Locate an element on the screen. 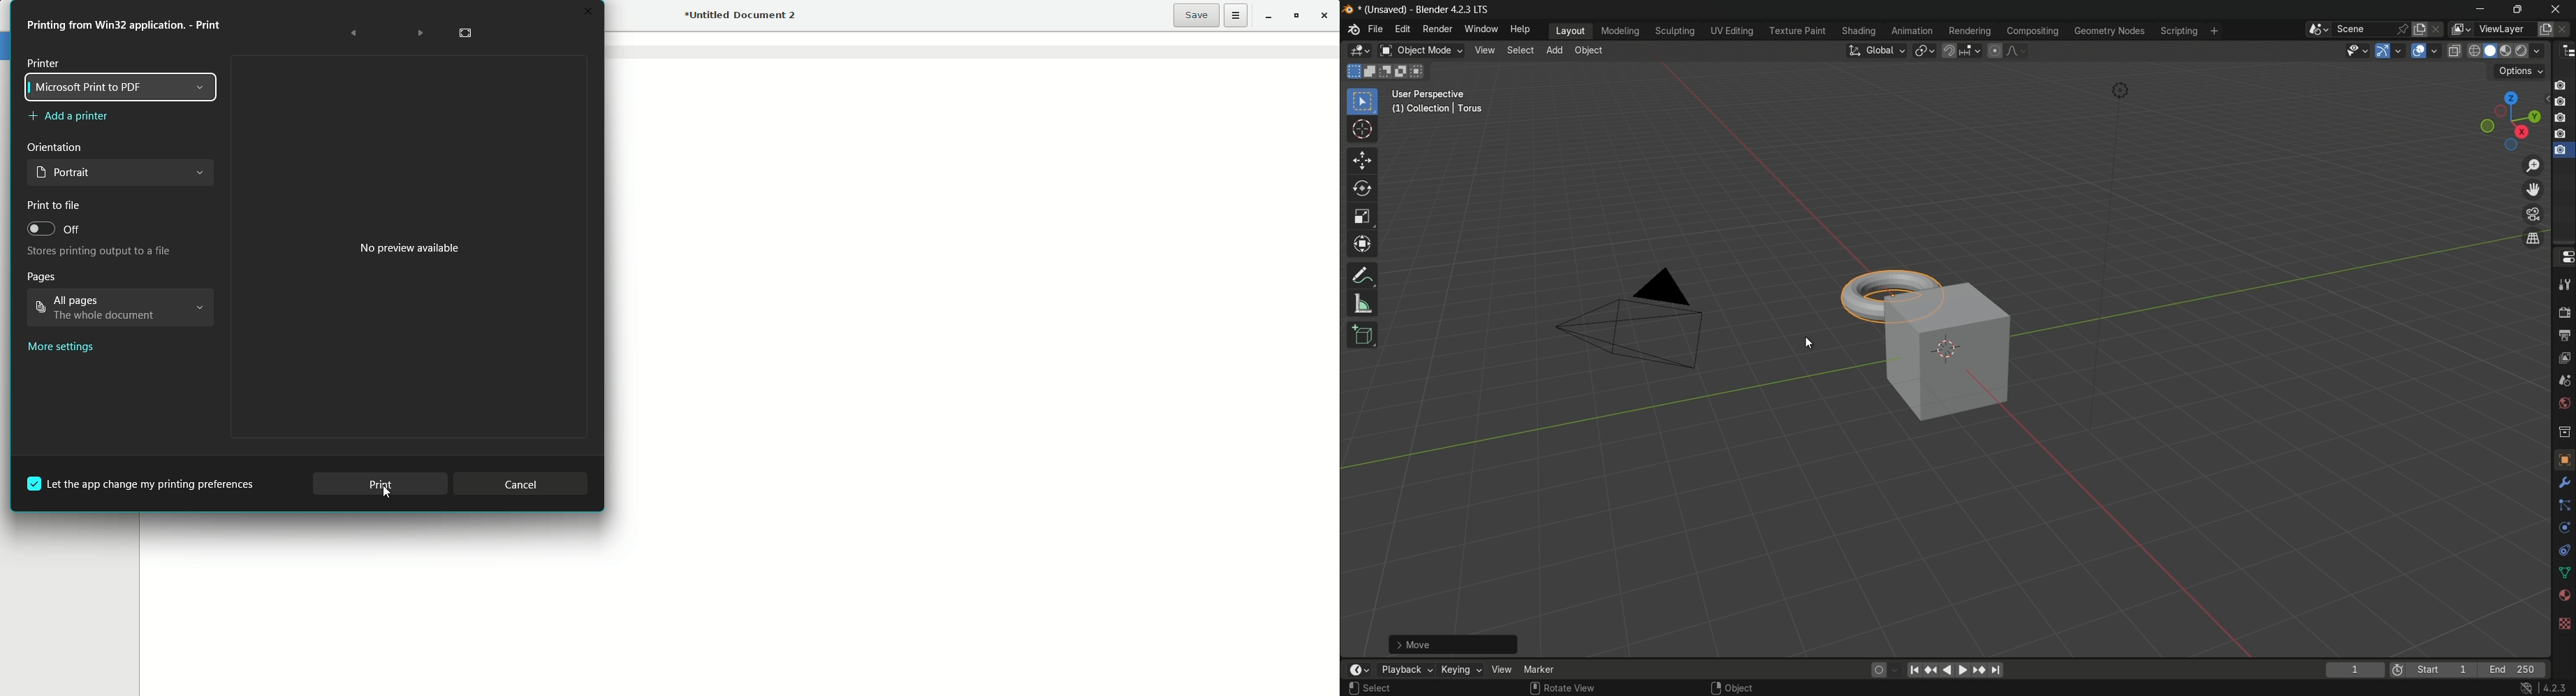 The width and height of the screenshot is (2576, 700). view is located at coordinates (2564, 360).